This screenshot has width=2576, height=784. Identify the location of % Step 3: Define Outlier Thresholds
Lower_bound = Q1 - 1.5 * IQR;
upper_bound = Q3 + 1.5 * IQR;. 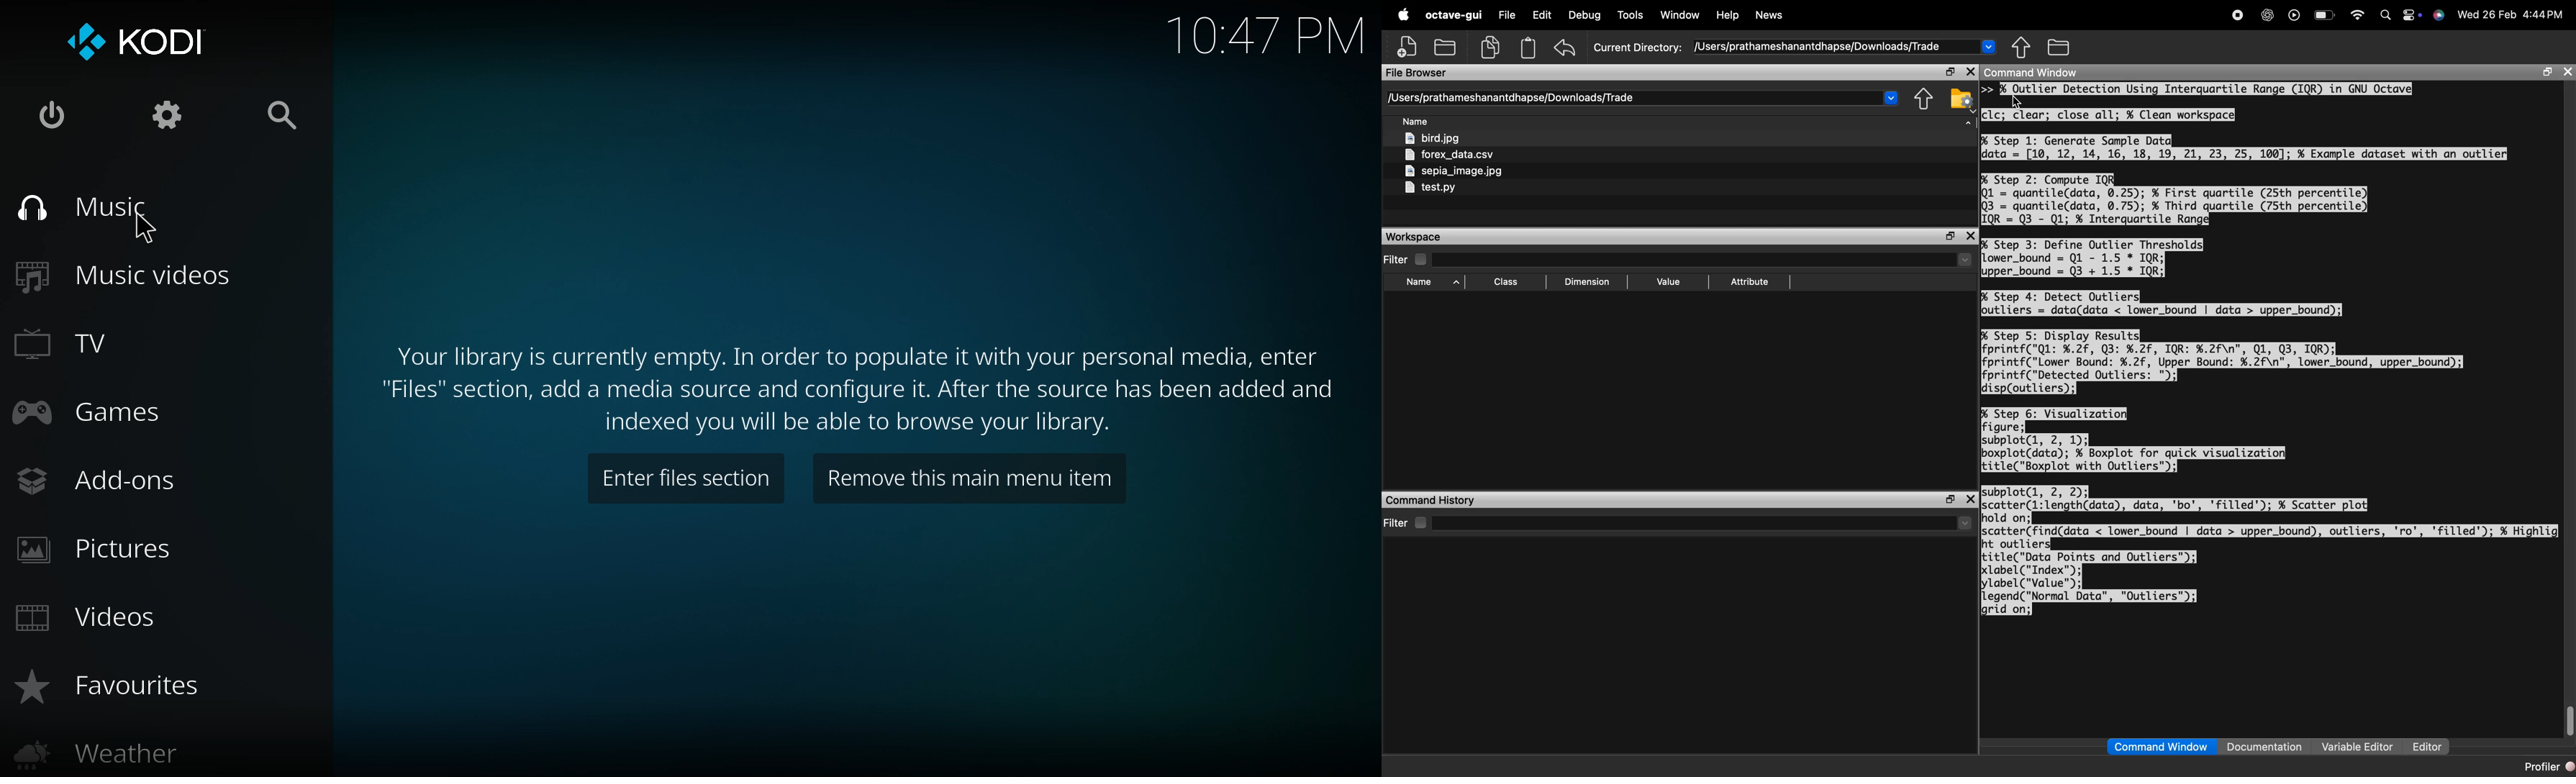
(2094, 258).